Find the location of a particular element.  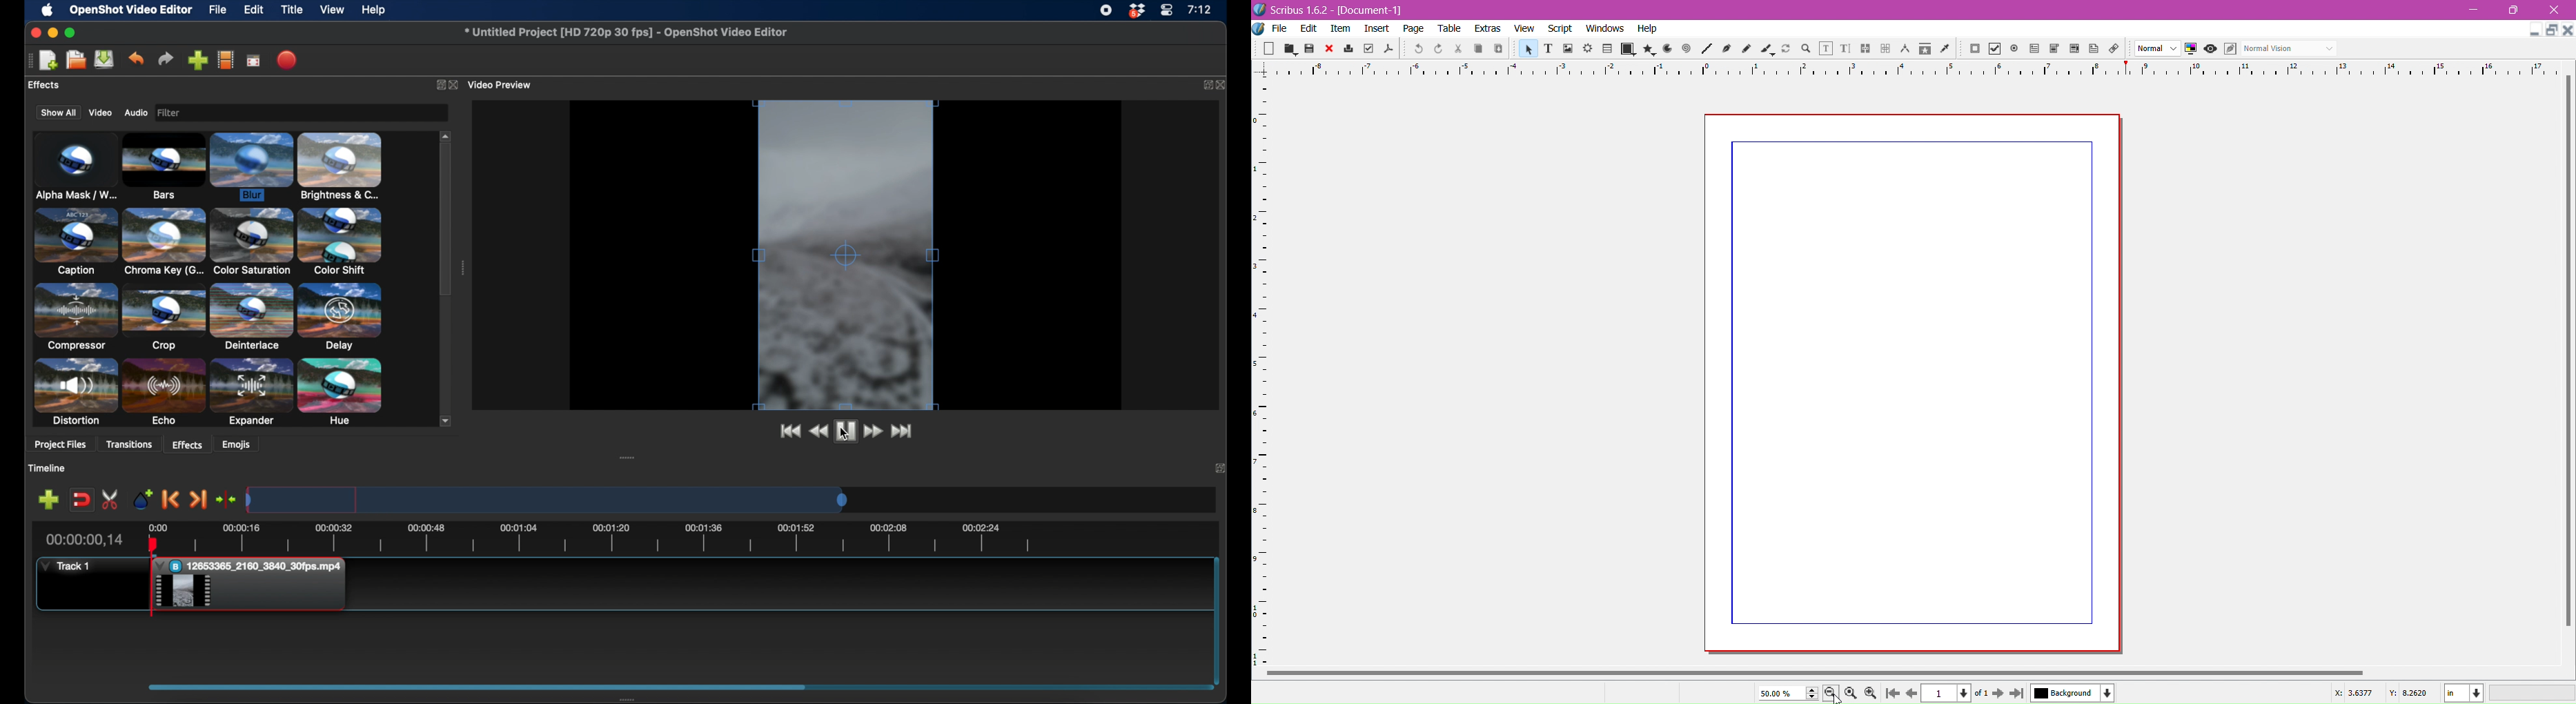

Select the current Unit is located at coordinates (2464, 693).